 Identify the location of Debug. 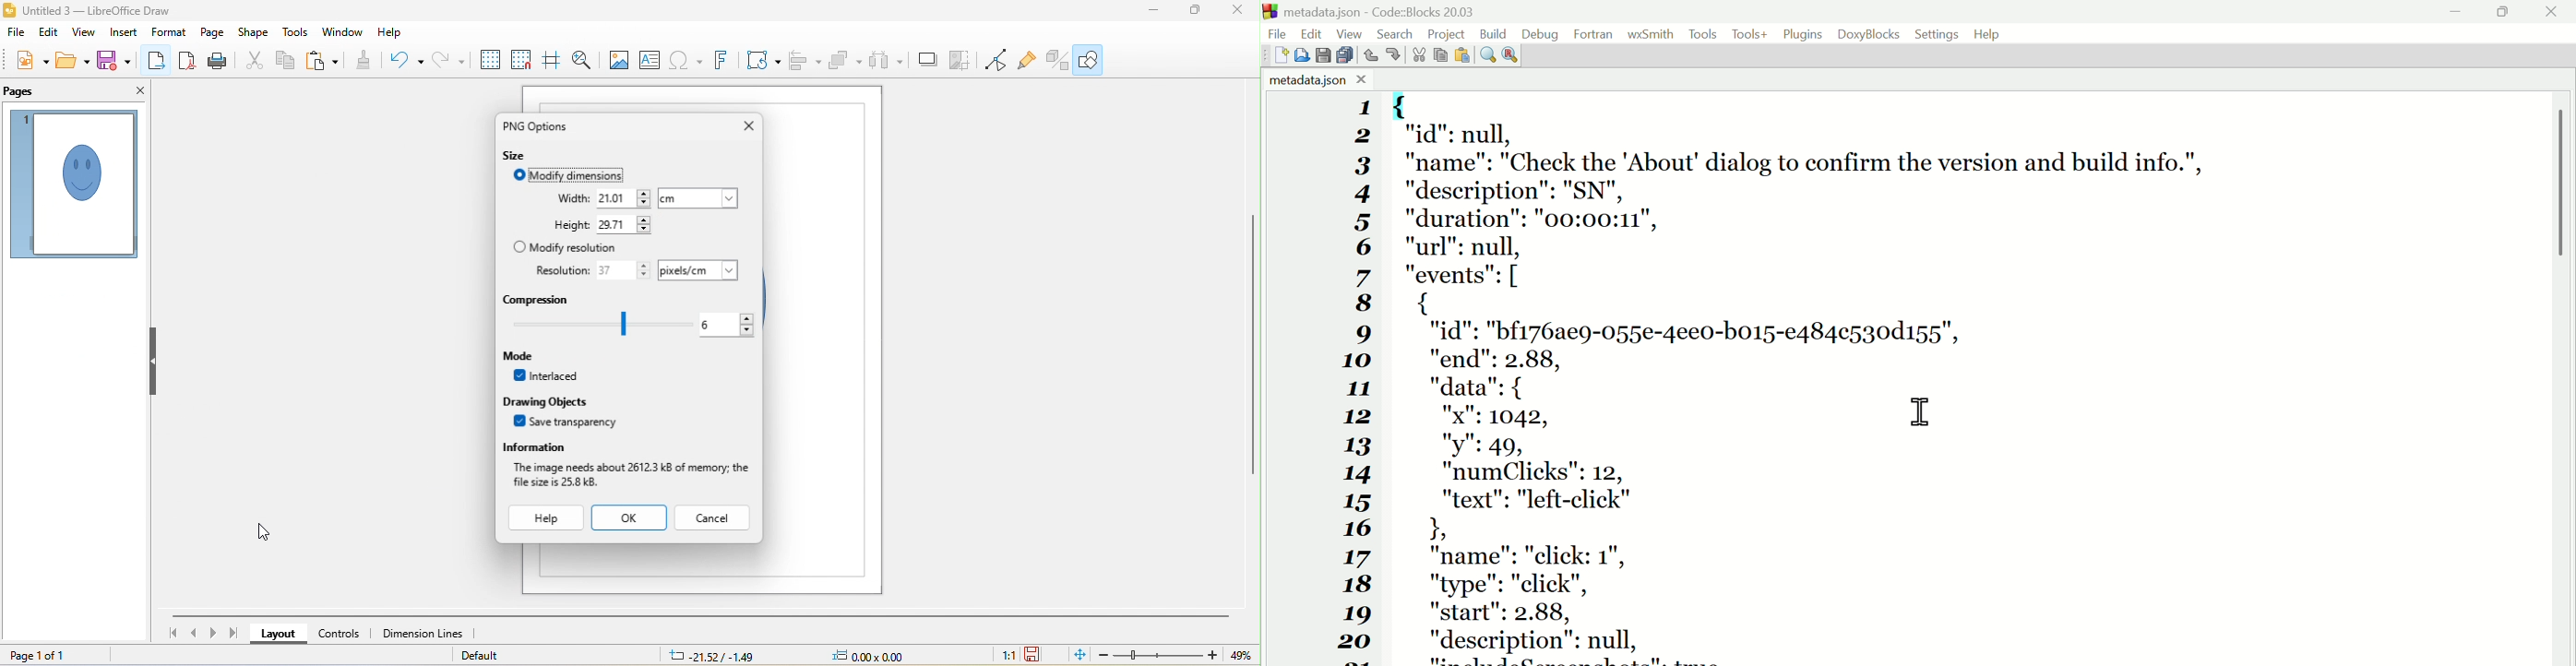
(1539, 32).